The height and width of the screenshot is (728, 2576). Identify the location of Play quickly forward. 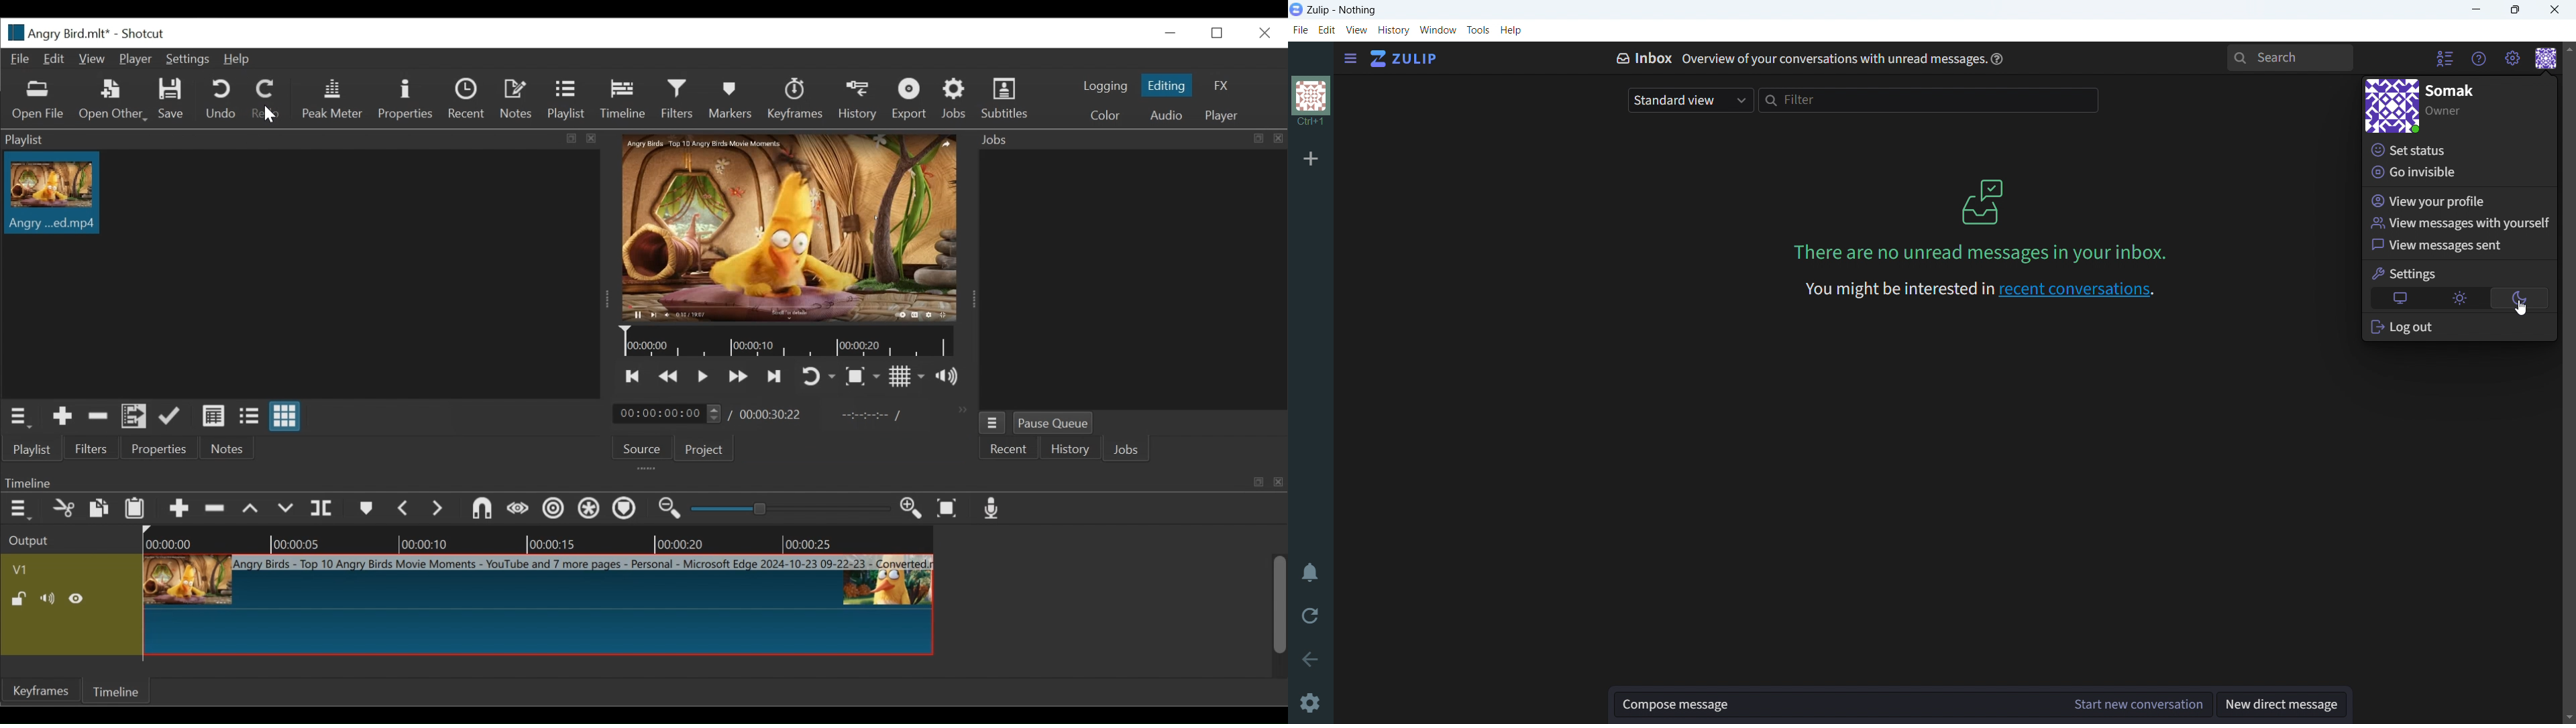
(739, 377).